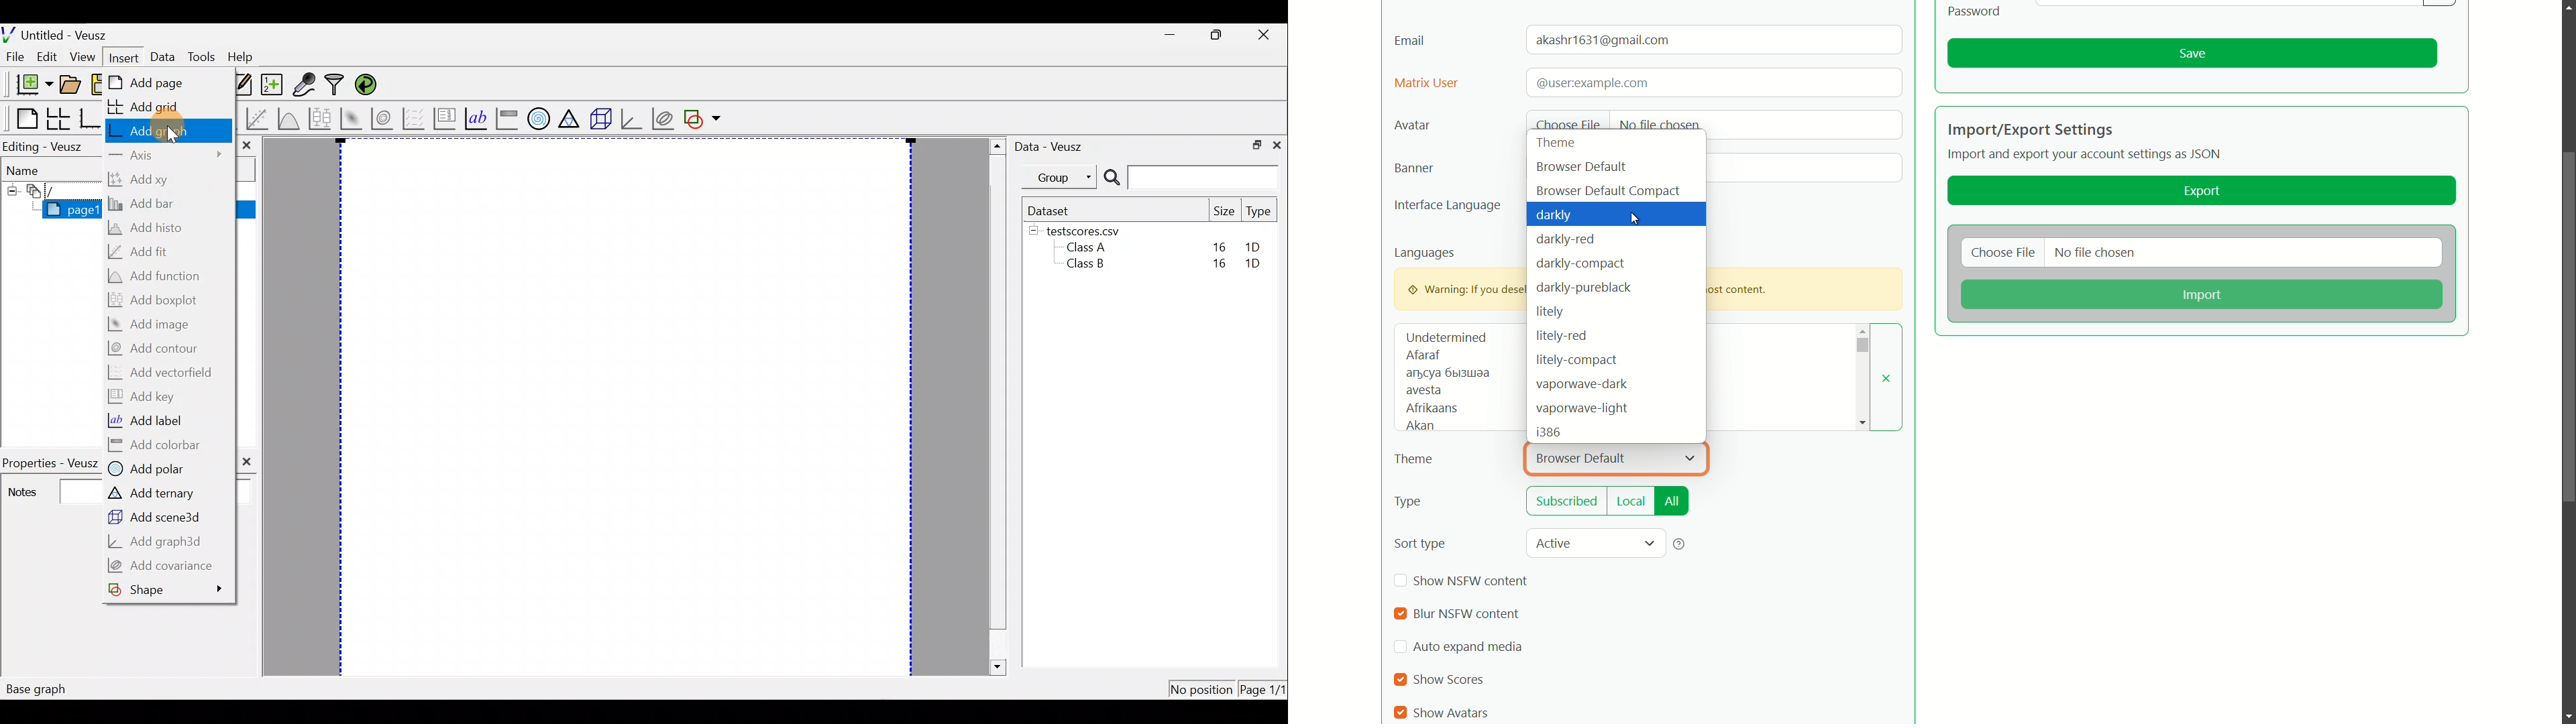 The image size is (2576, 728). Describe the element at coordinates (246, 145) in the screenshot. I see `close` at that location.